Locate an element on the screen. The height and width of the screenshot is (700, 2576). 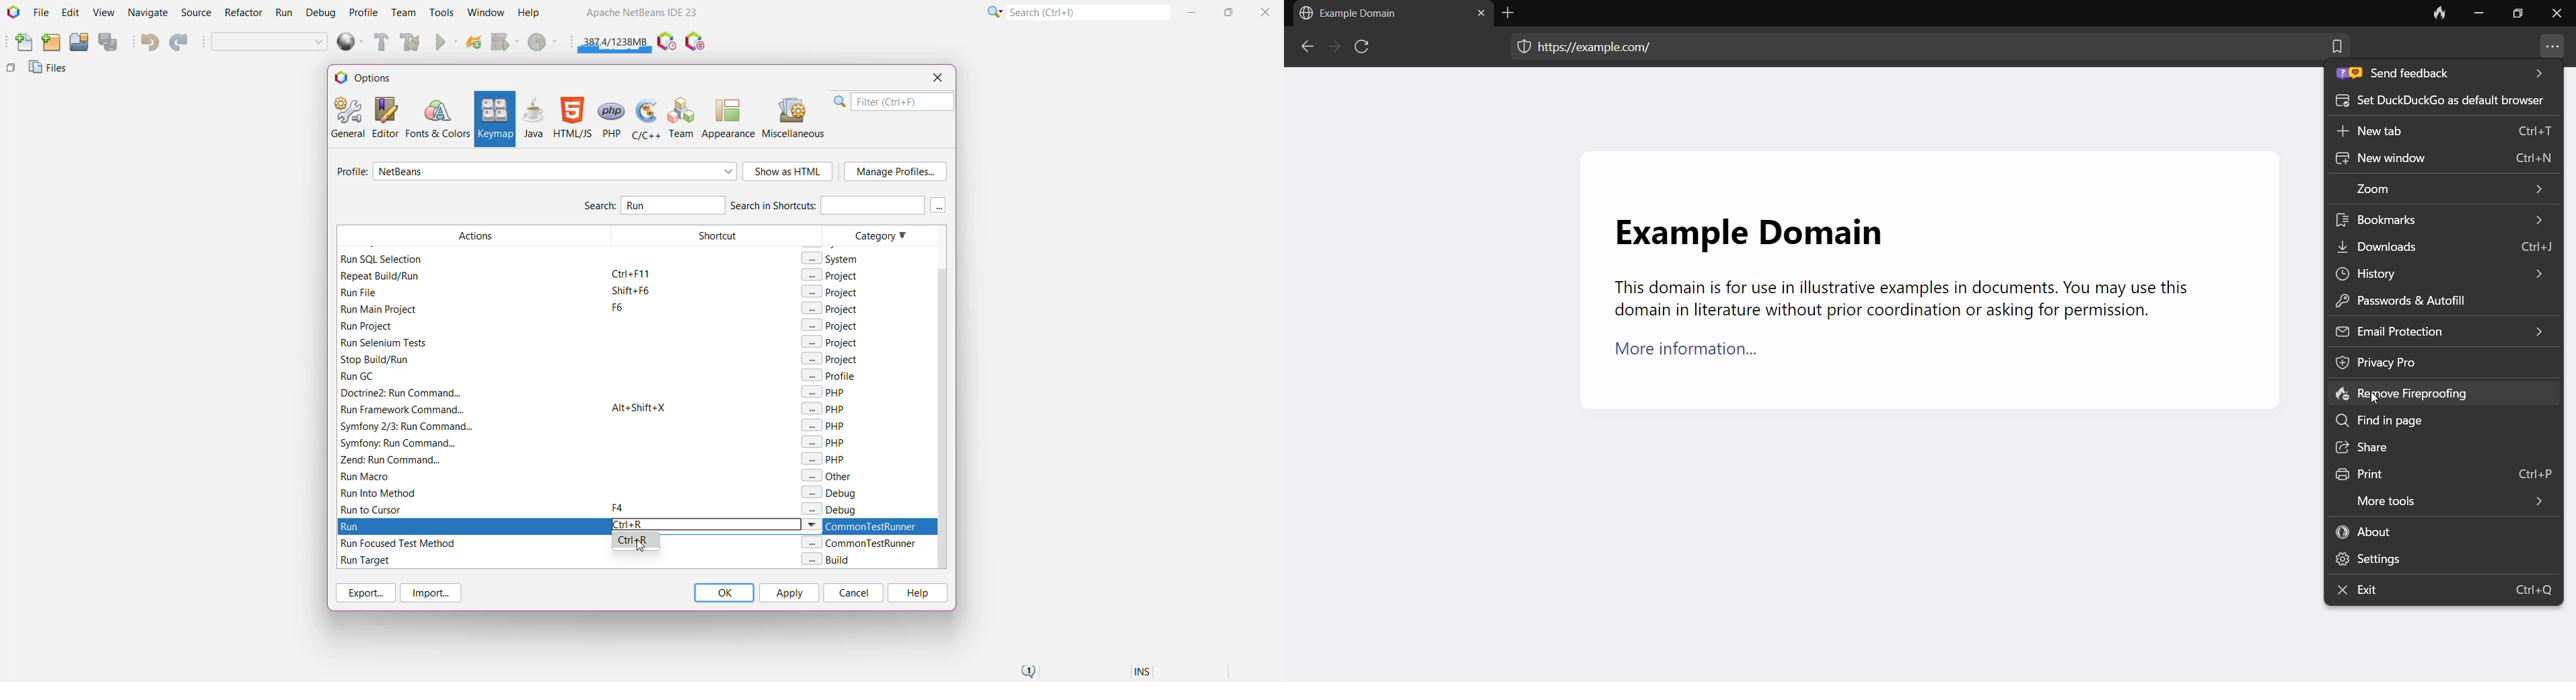
zoom is located at coordinates (2446, 188).